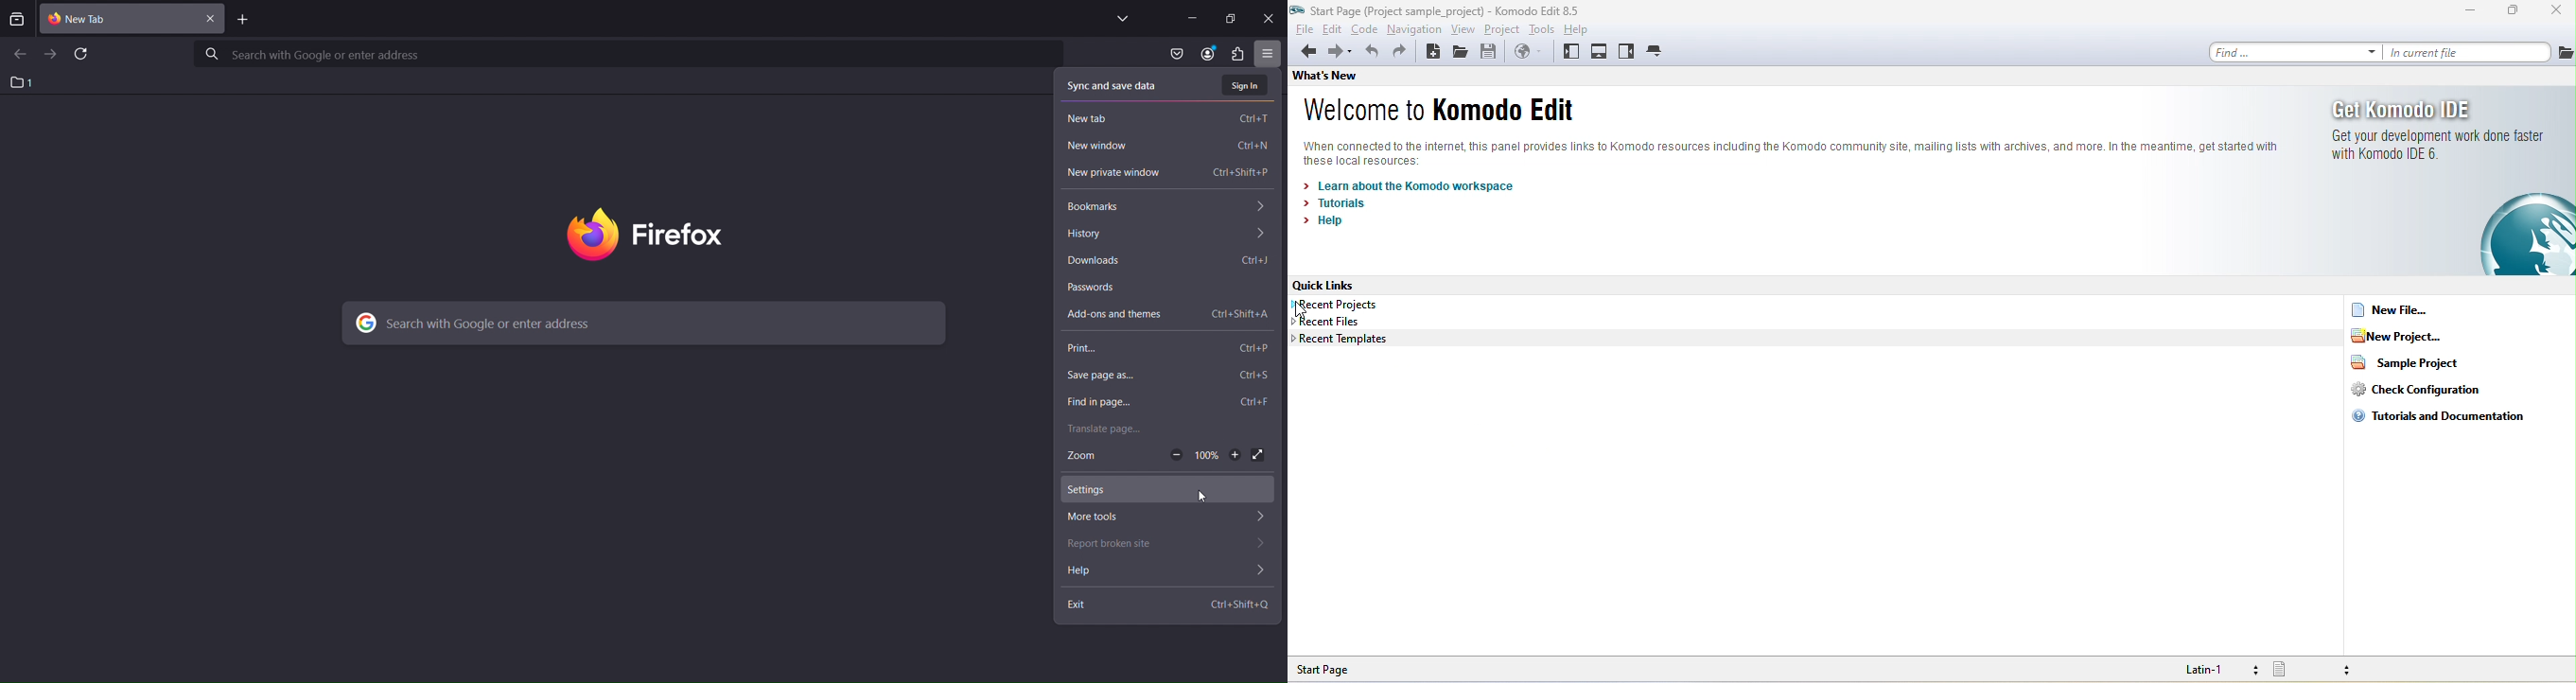  I want to click on new tab, so click(1170, 117).